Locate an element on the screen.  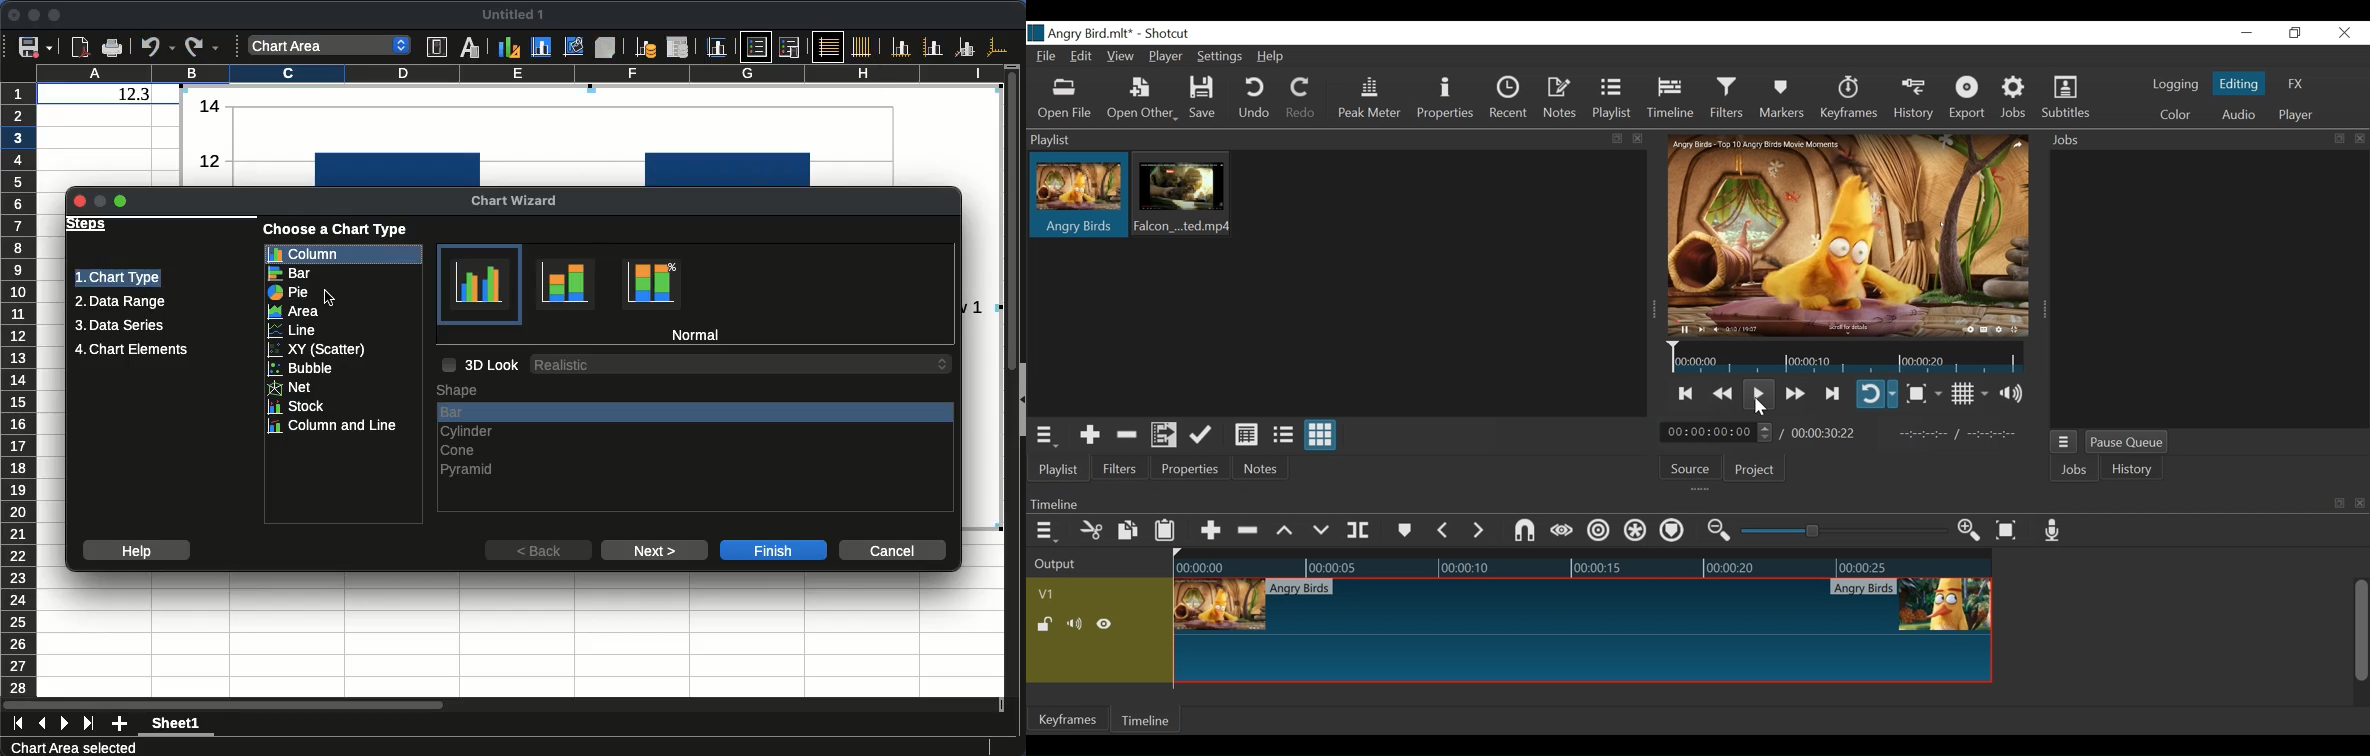
Cursor is located at coordinates (328, 297).